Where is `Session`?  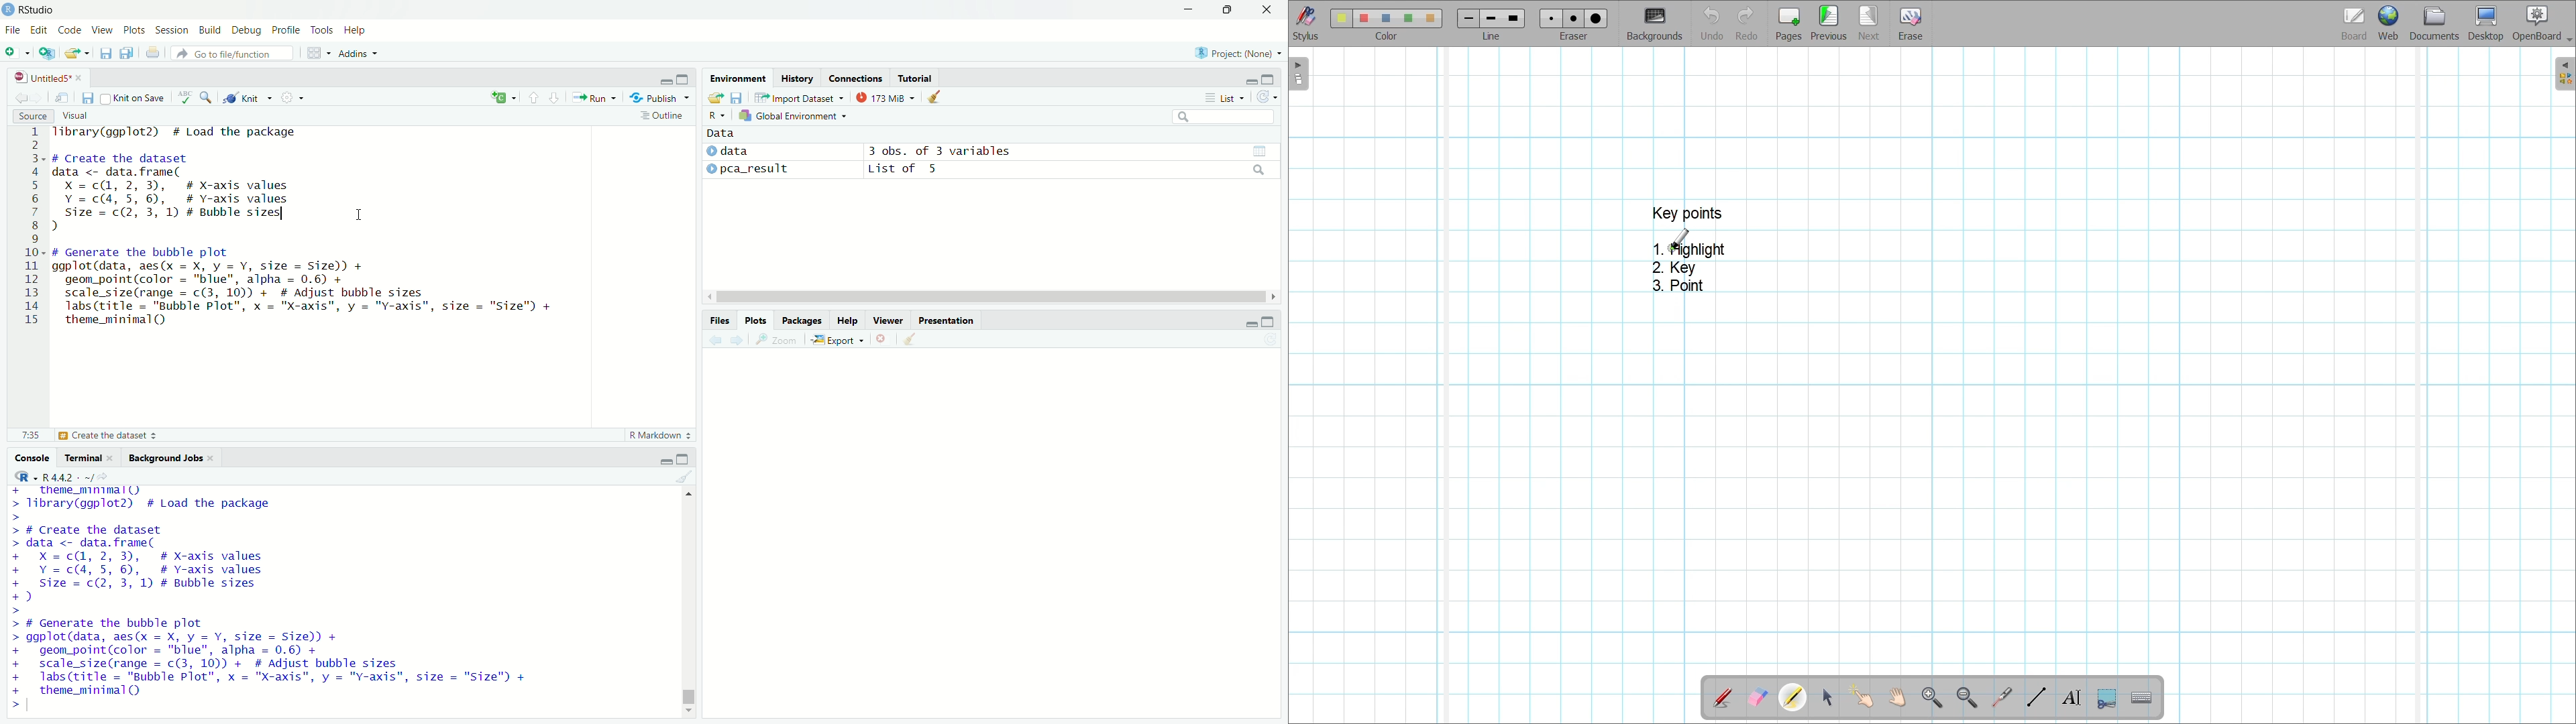
Session is located at coordinates (173, 30).